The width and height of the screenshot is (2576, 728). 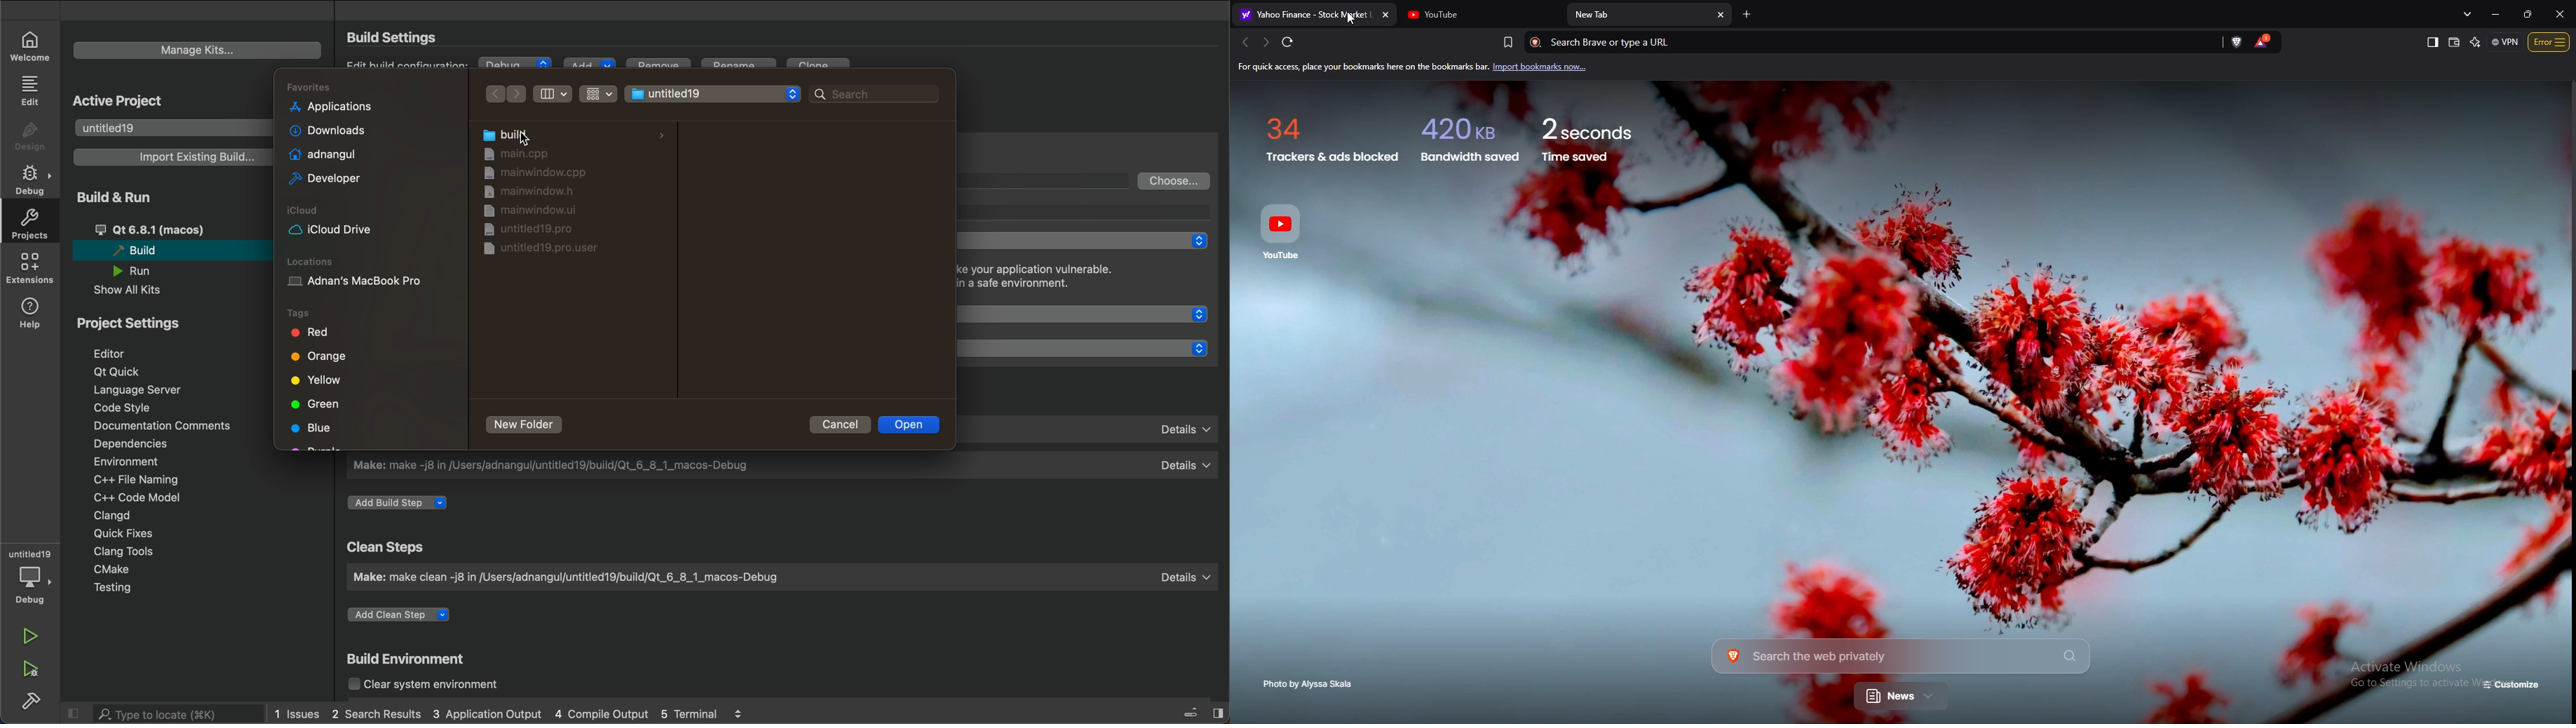 What do you see at coordinates (2469, 13) in the screenshot?
I see `search tabs` at bounding box center [2469, 13].